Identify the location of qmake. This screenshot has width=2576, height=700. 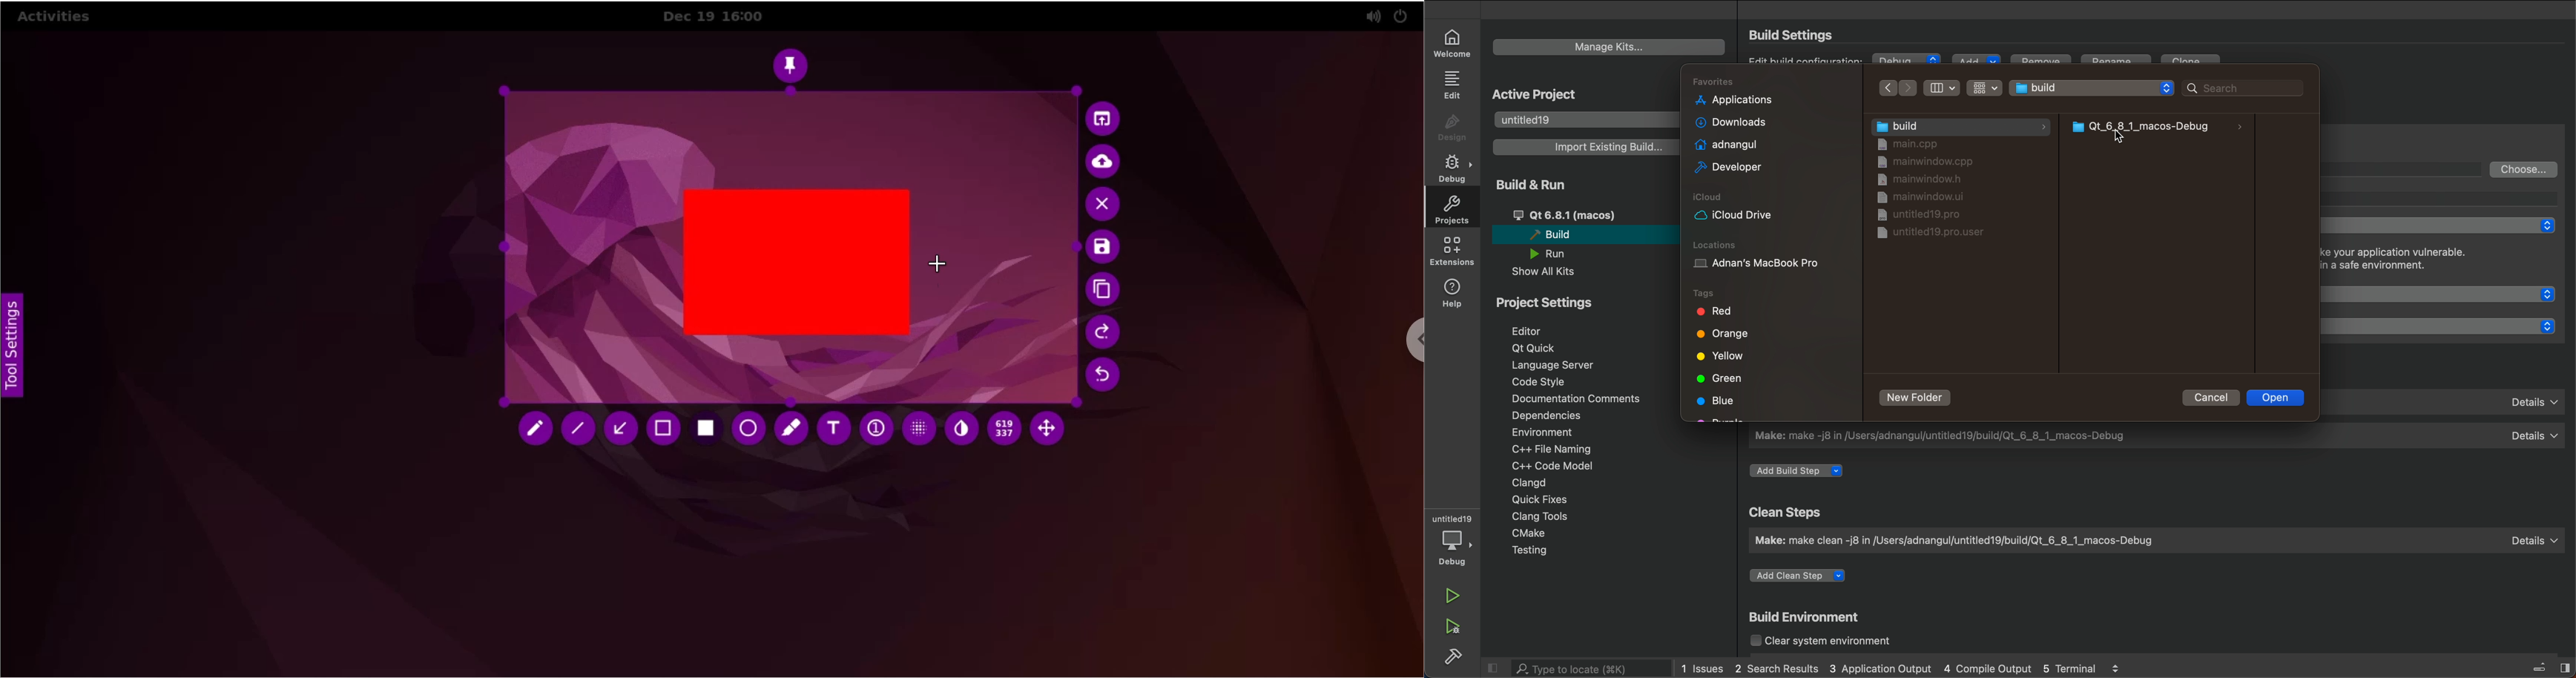
(2449, 400).